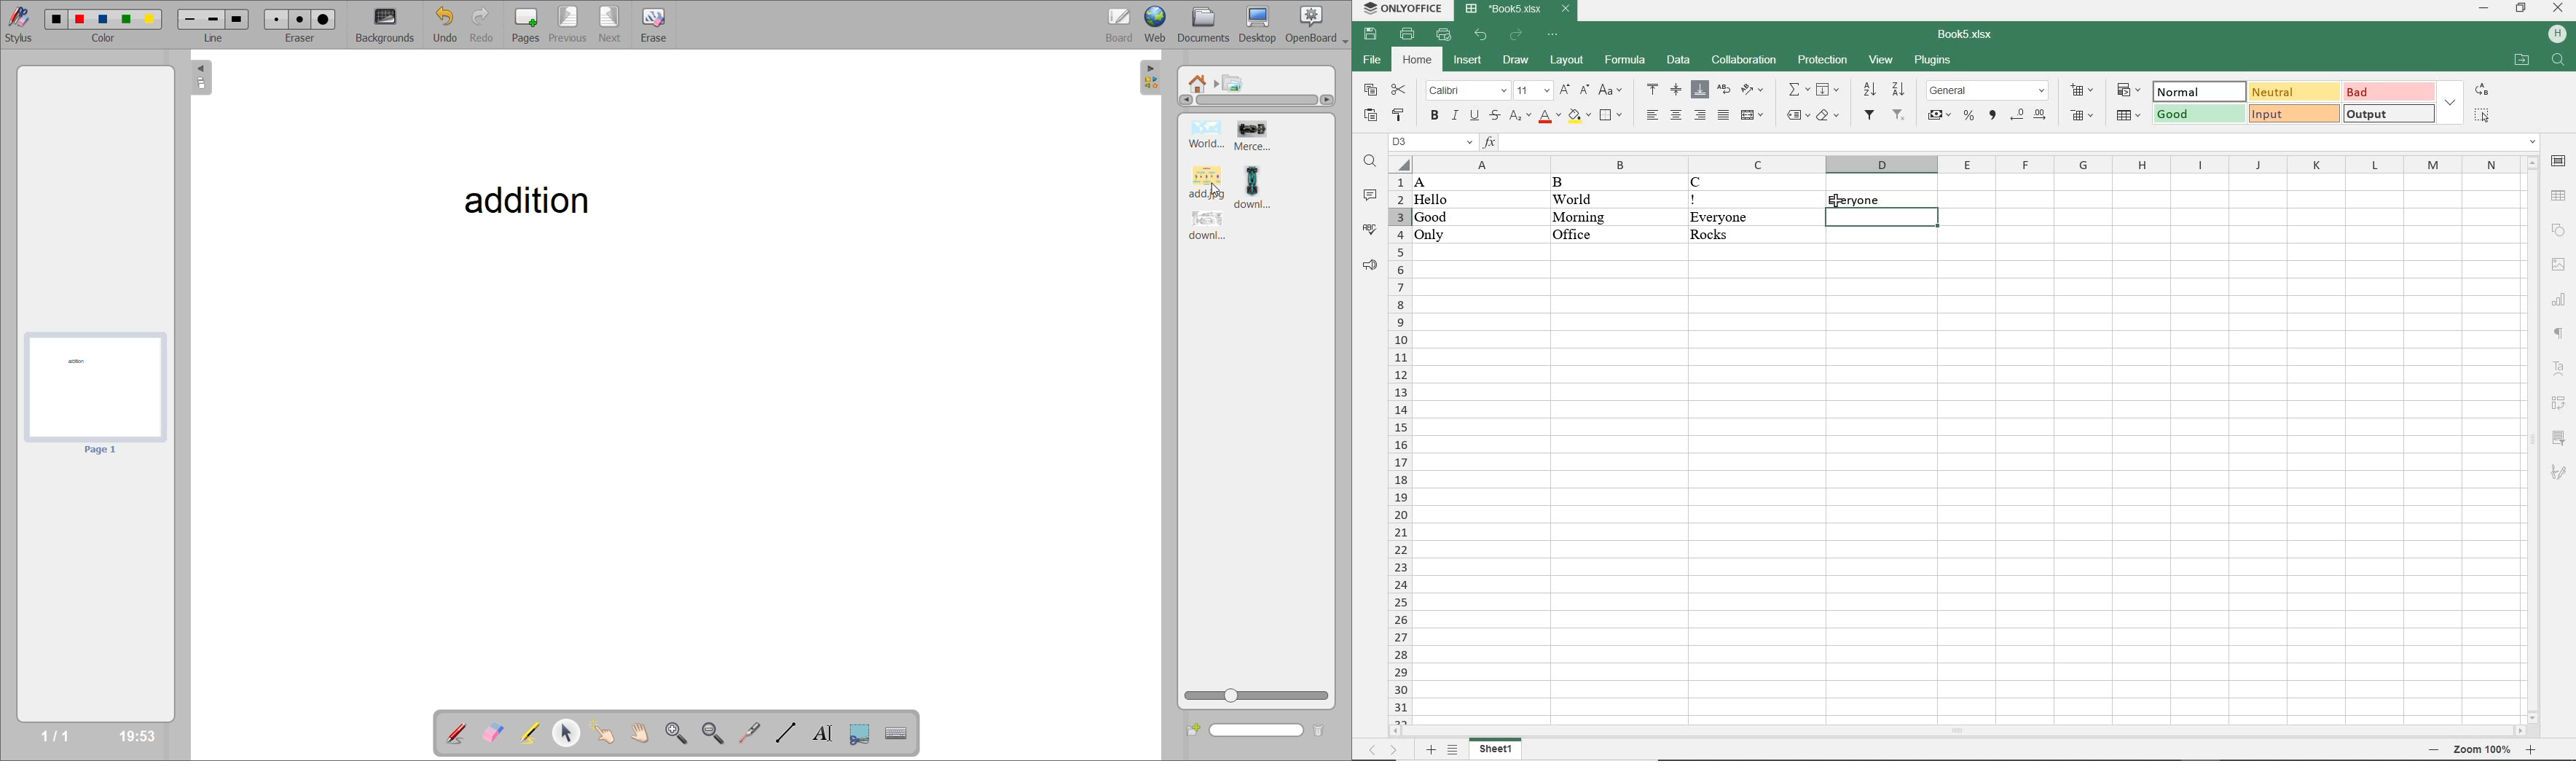 Image resolution: width=2576 pixels, height=784 pixels. I want to click on text art, so click(2559, 367).